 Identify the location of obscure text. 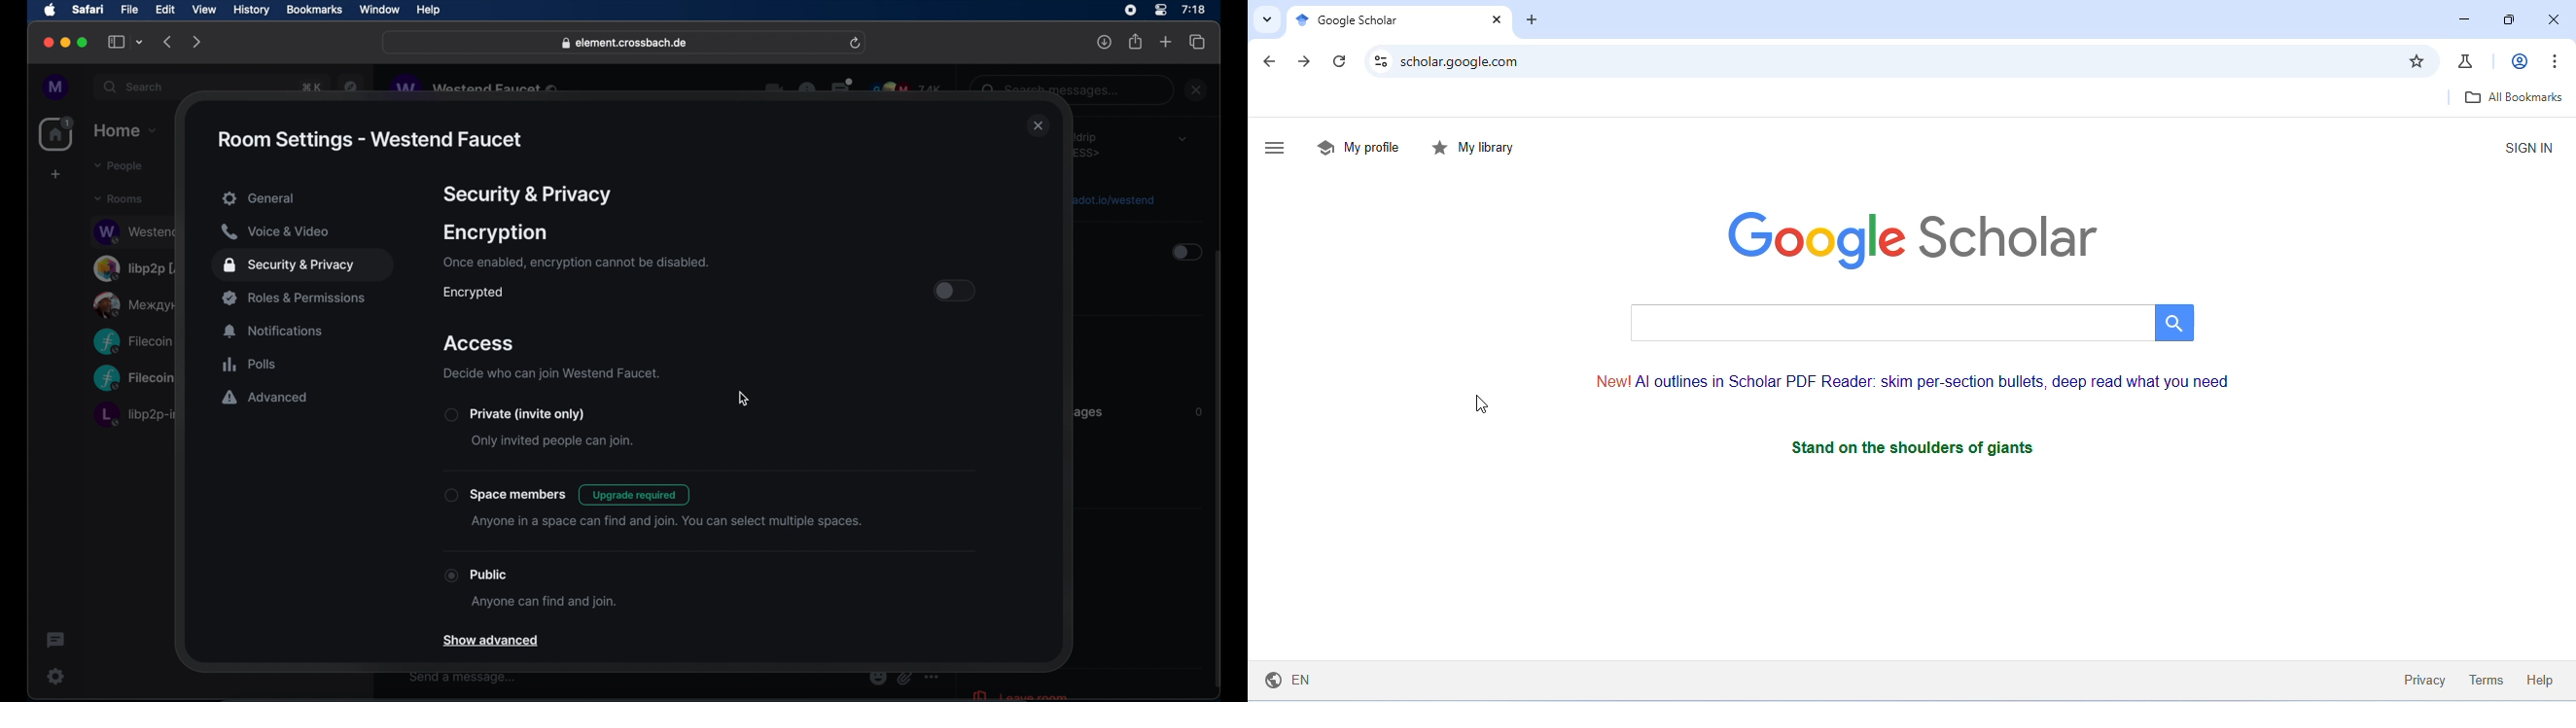
(1054, 90).